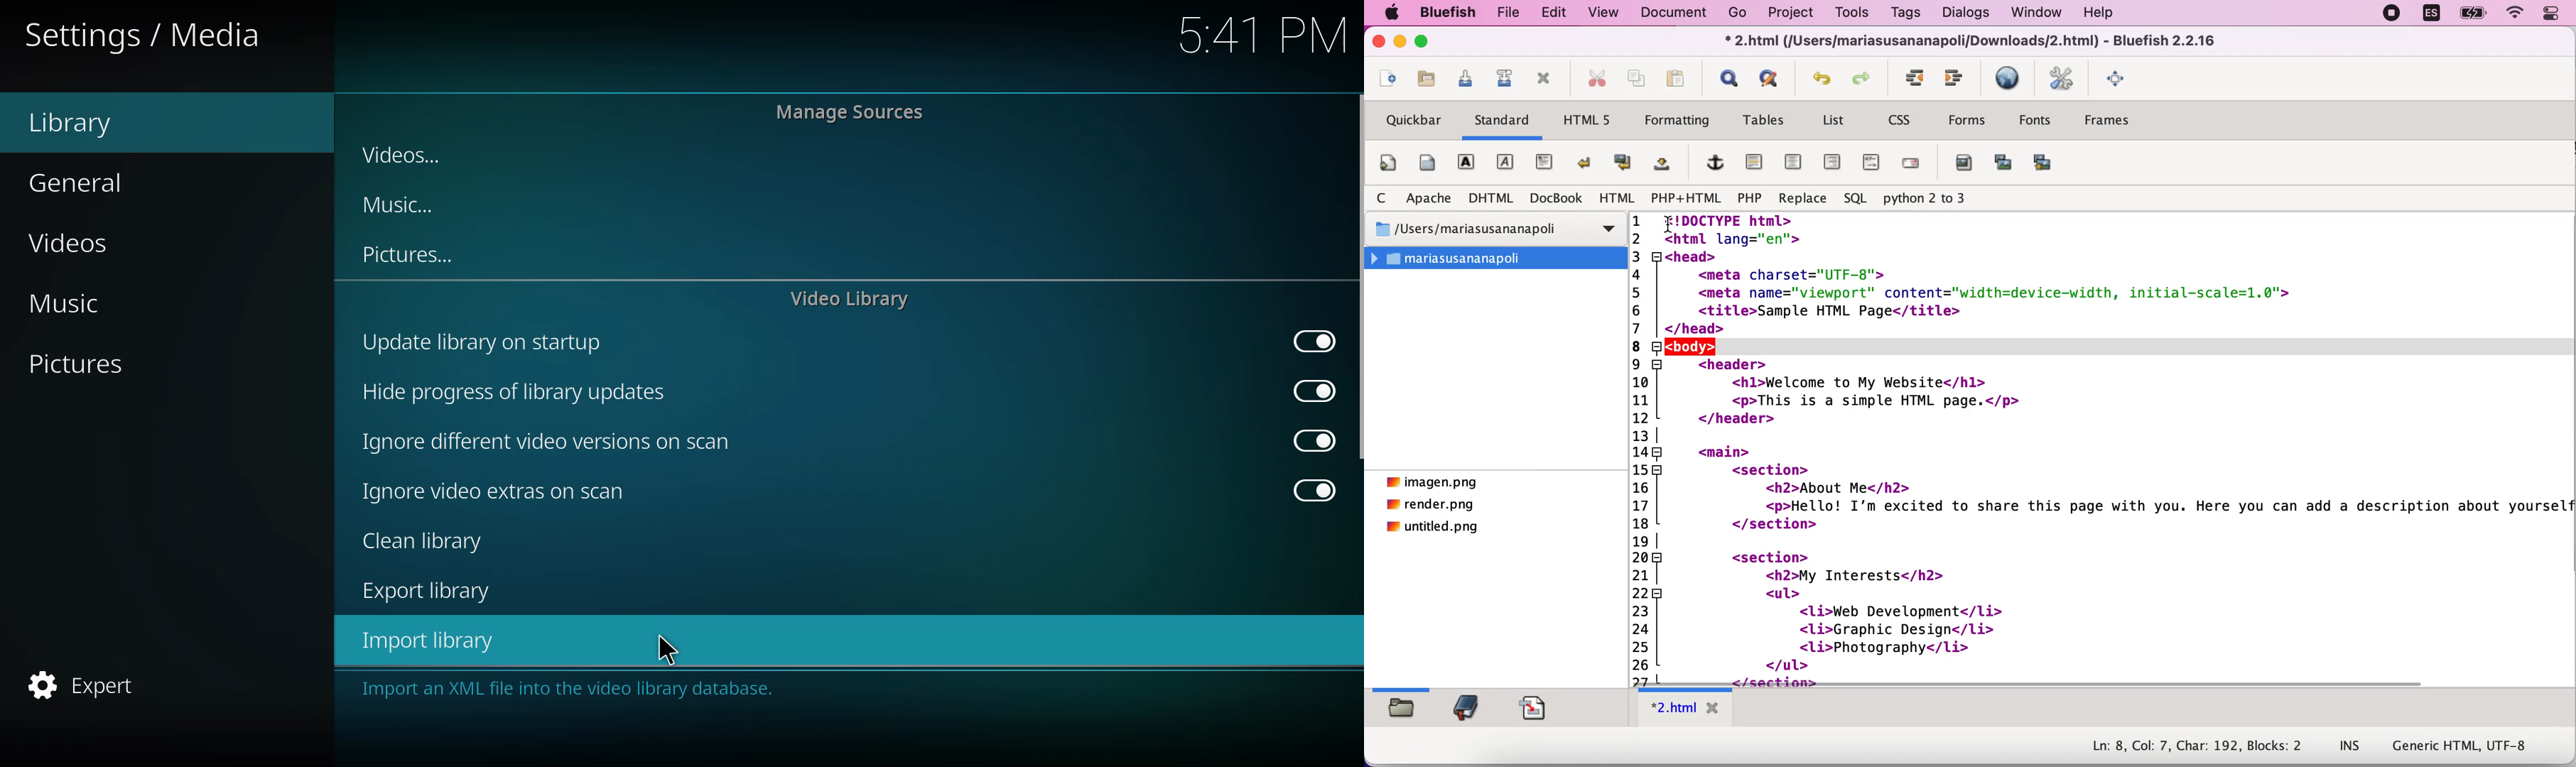 Image resolution: width=2576 pixels, height=784 pixels. What do you see at coordinates (2038, 14) in the screenshot?
I see `window` at bounding box center [2038, 14].